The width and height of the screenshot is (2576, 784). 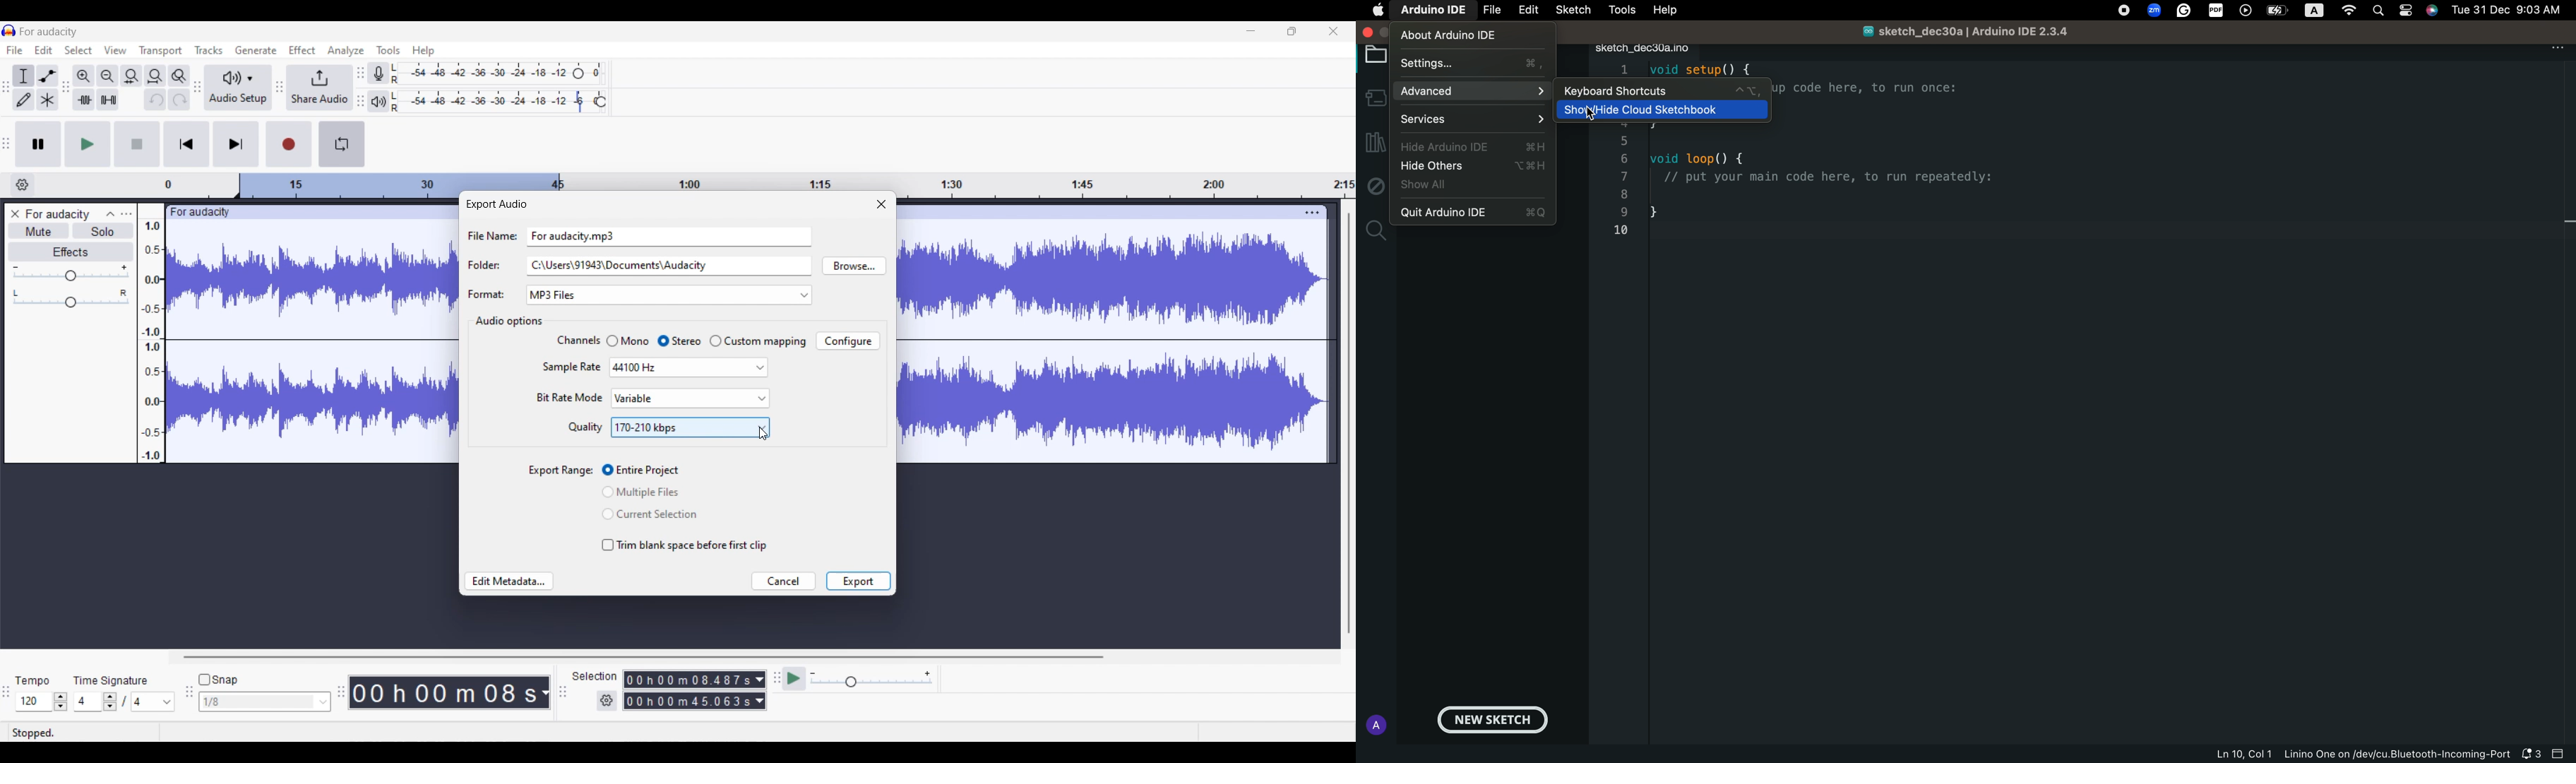 What do you see at coordinates (32, 702) in the screenshot?
I see `Tempo options` at bounding box center [32, 702].